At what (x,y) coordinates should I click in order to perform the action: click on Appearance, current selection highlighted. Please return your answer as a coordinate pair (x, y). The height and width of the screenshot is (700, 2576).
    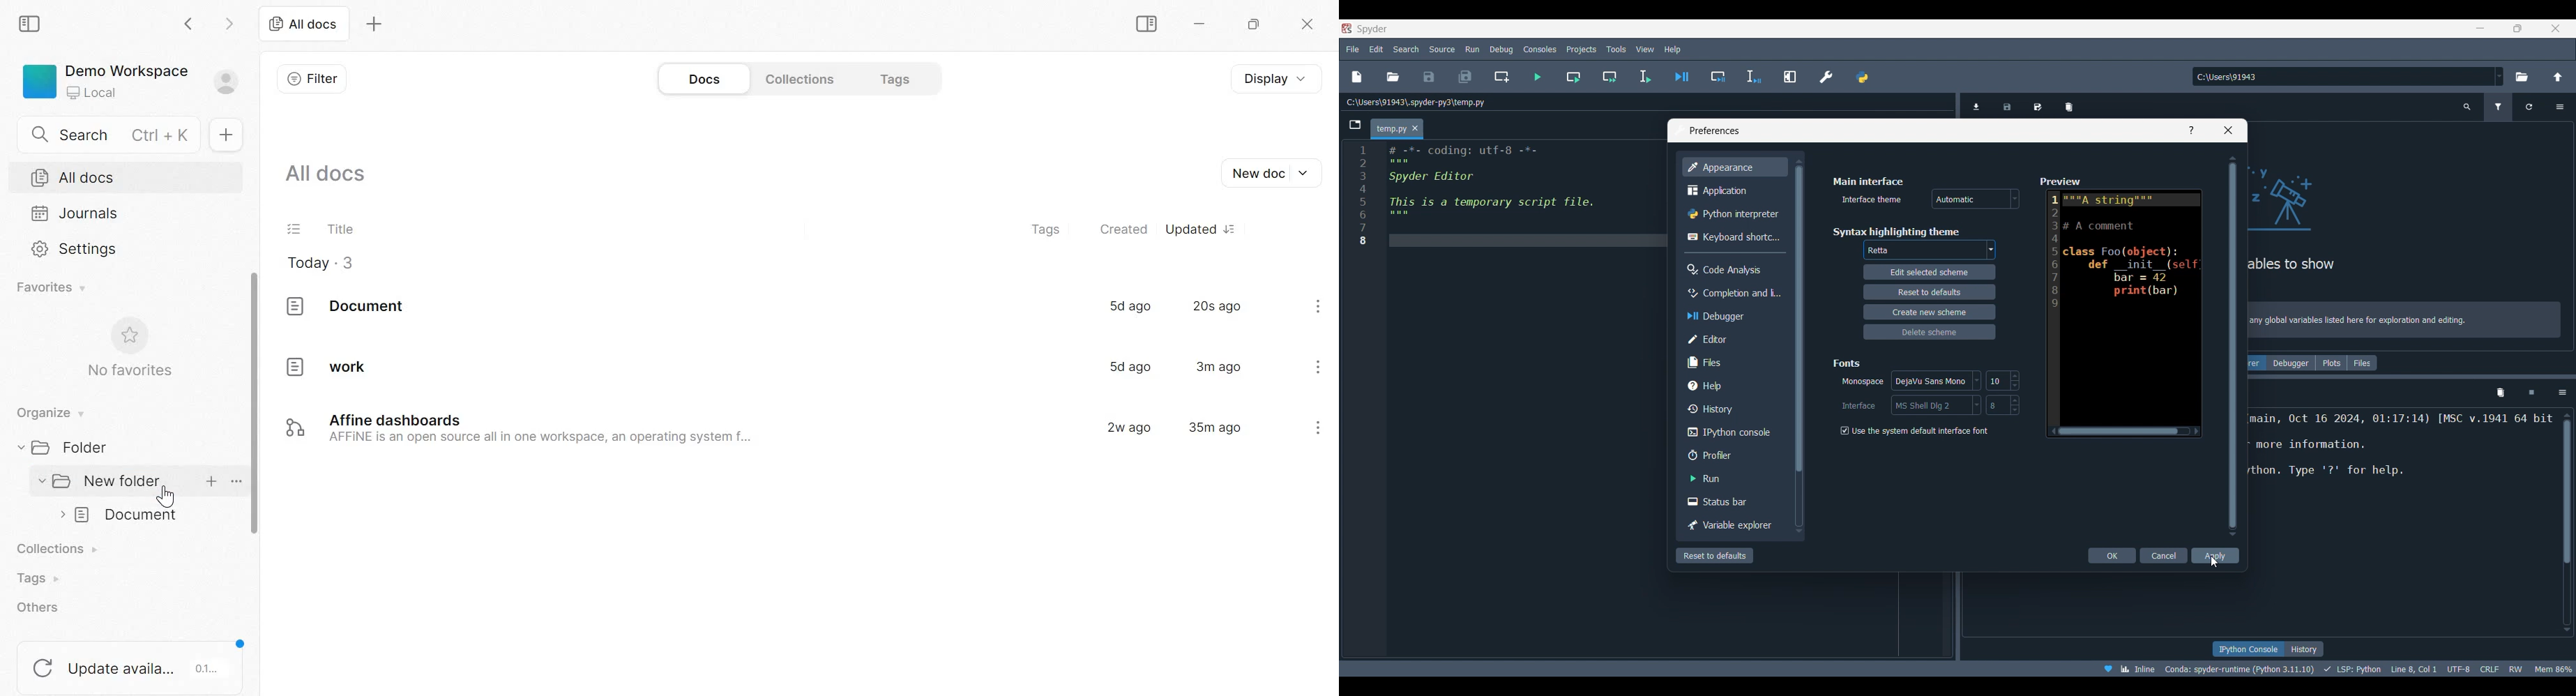
    Looking at the image, I should click on (1734, 167).